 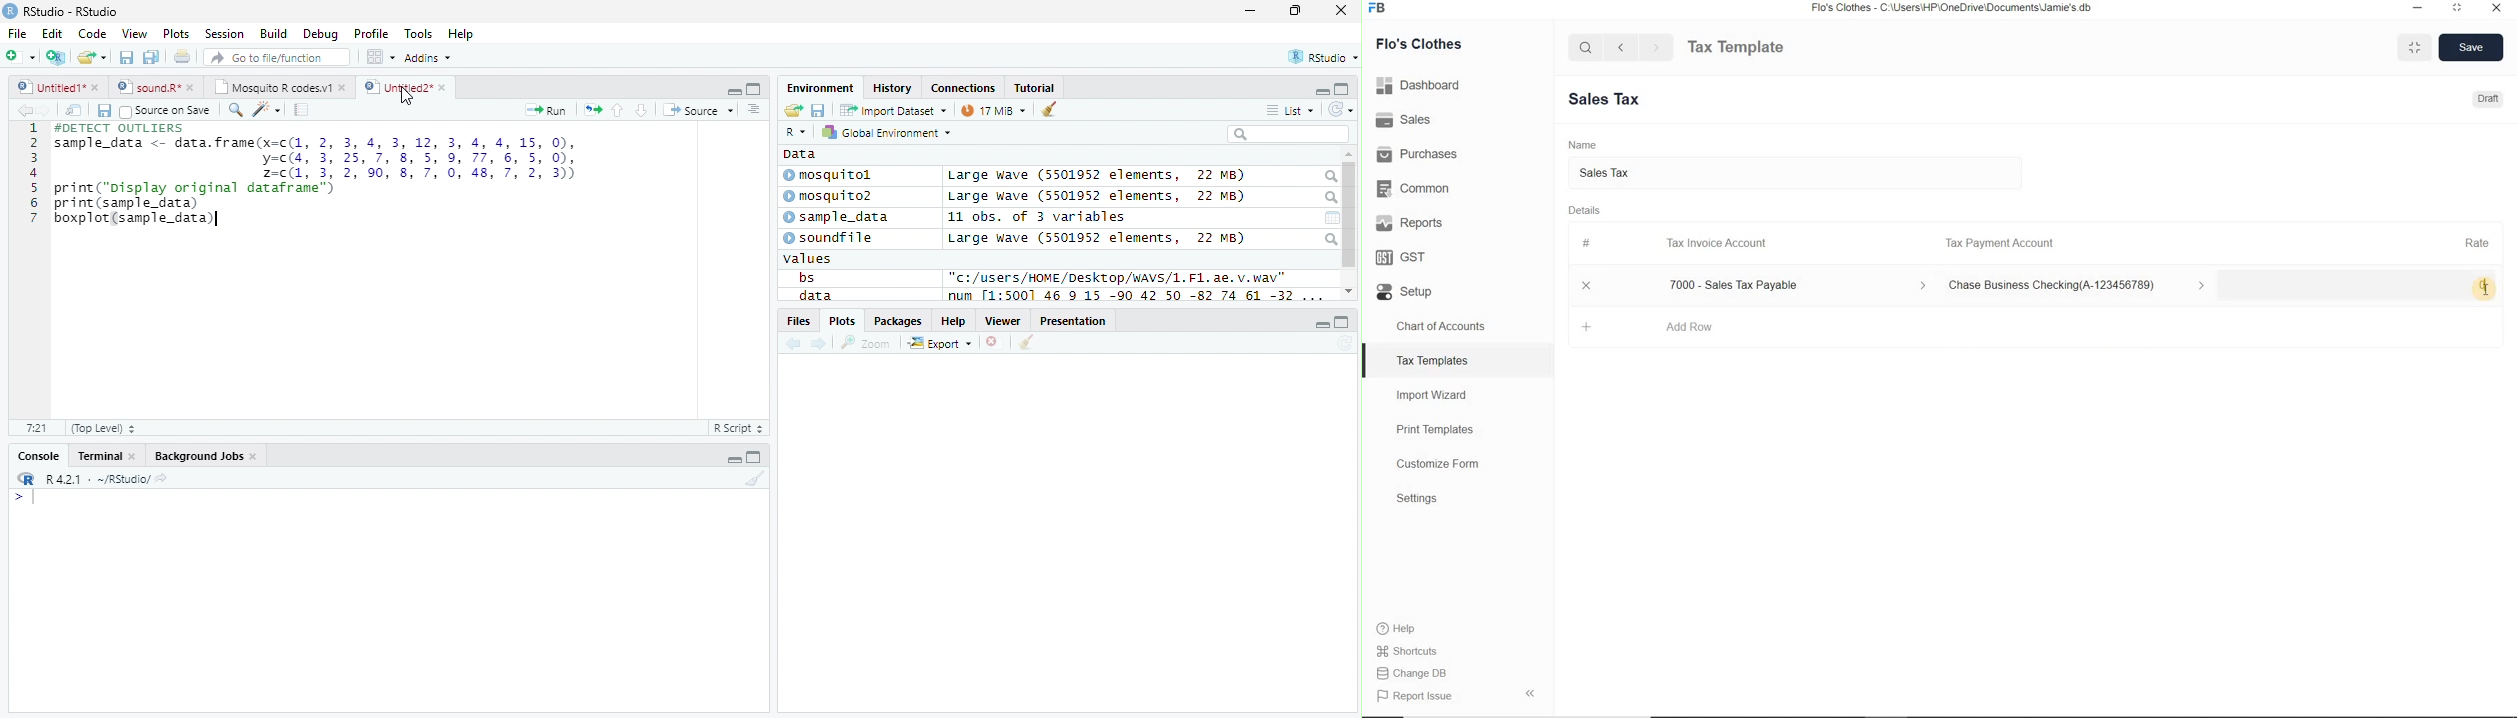 I want to click on Flo's Clothes, so click(x=1416, y=44).